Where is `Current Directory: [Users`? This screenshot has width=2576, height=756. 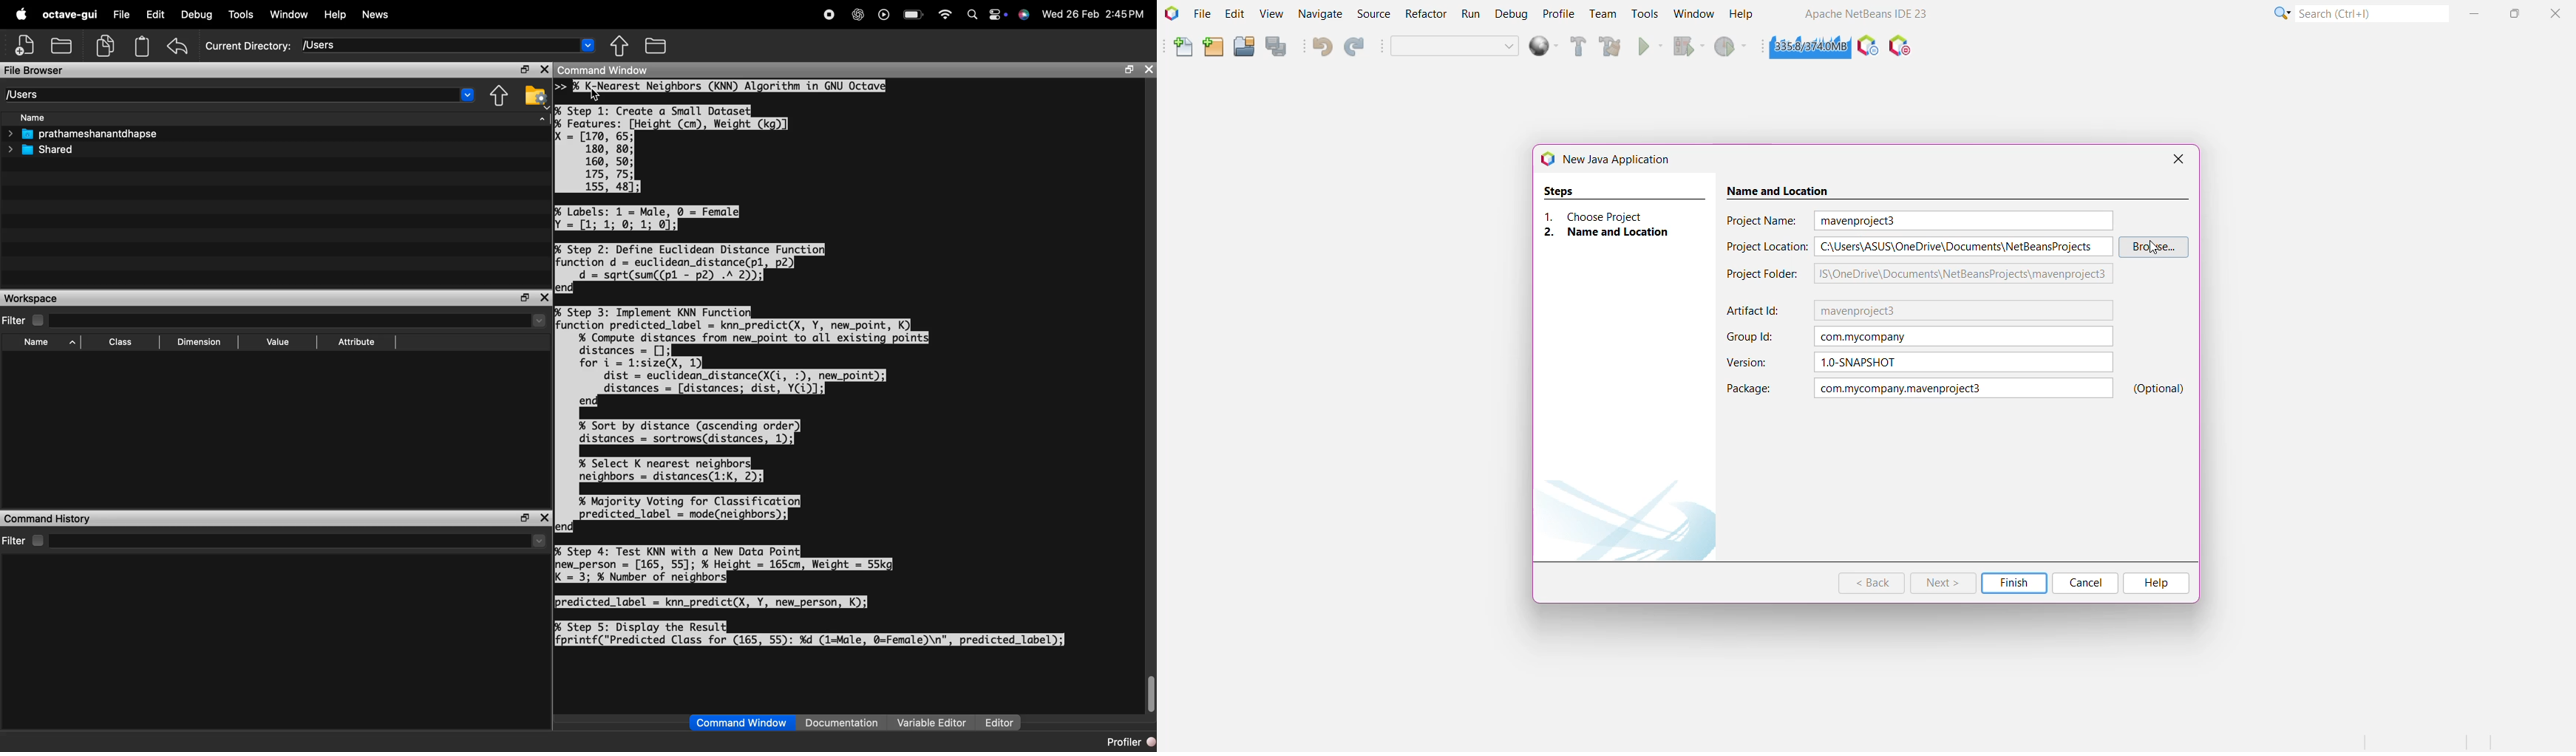 Current Directory: [Users is located at coordinates (276, 45).